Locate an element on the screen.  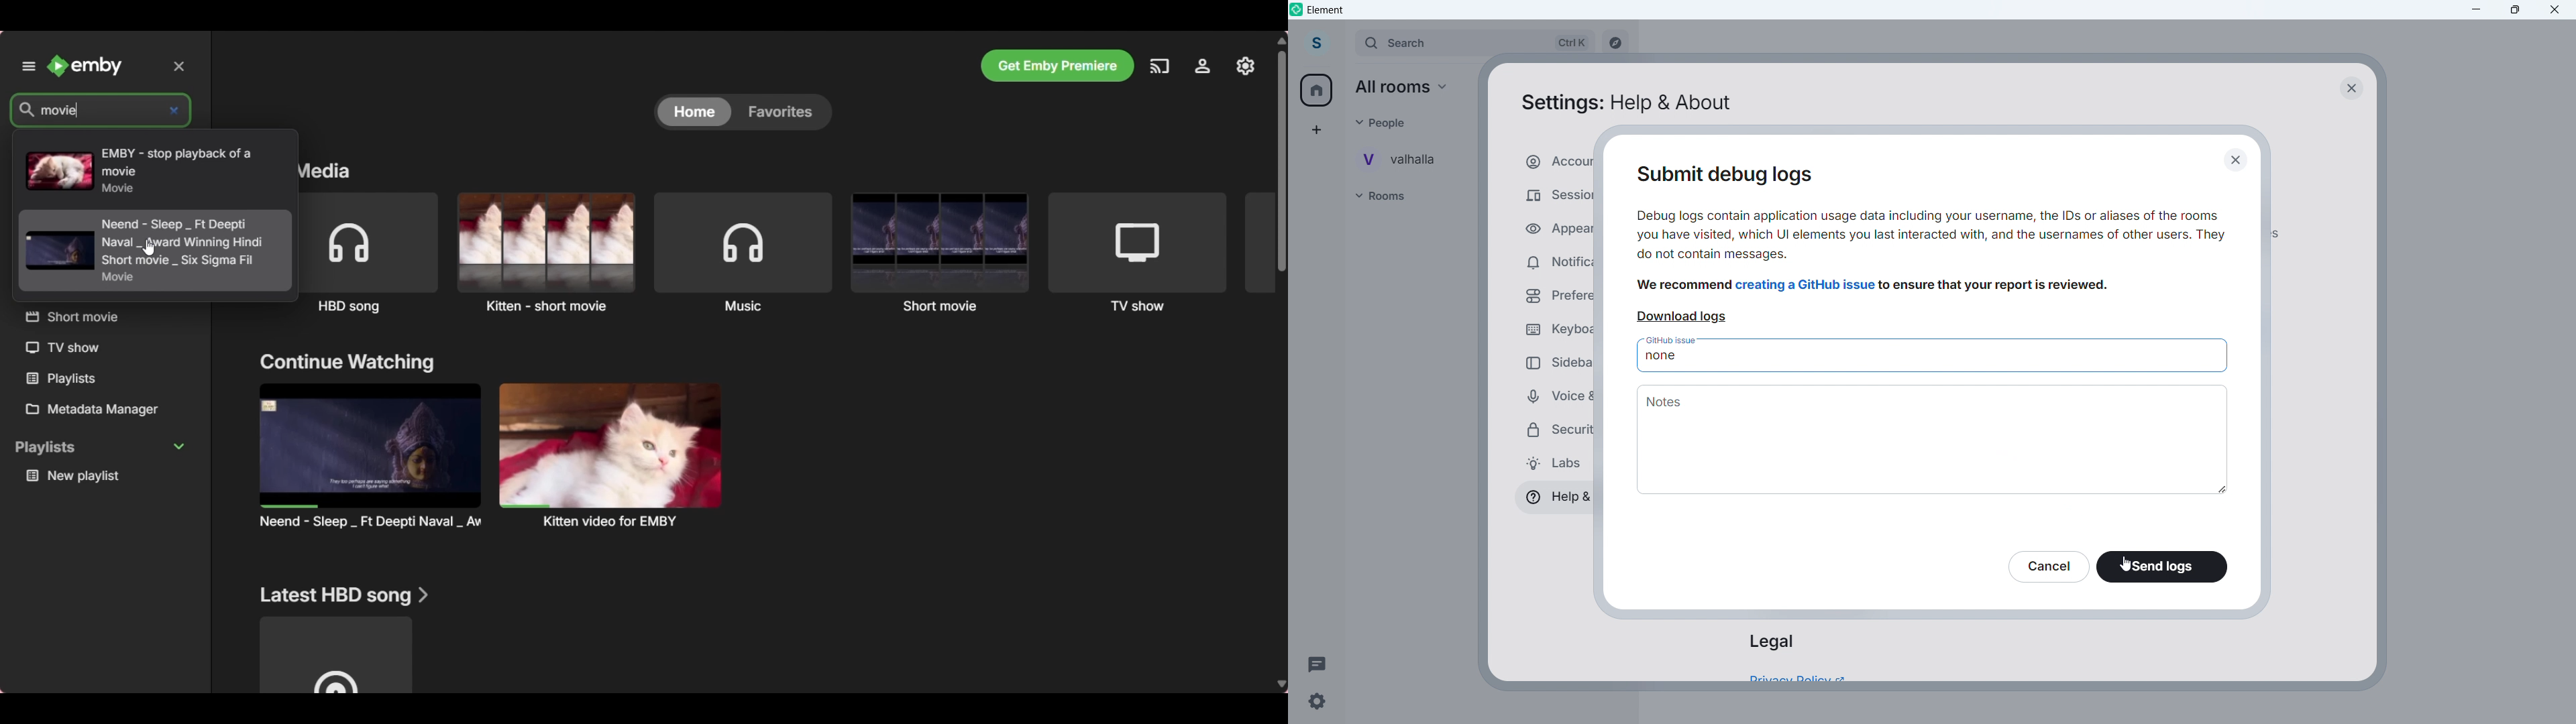
Section title is located at coordinates (343, 596).